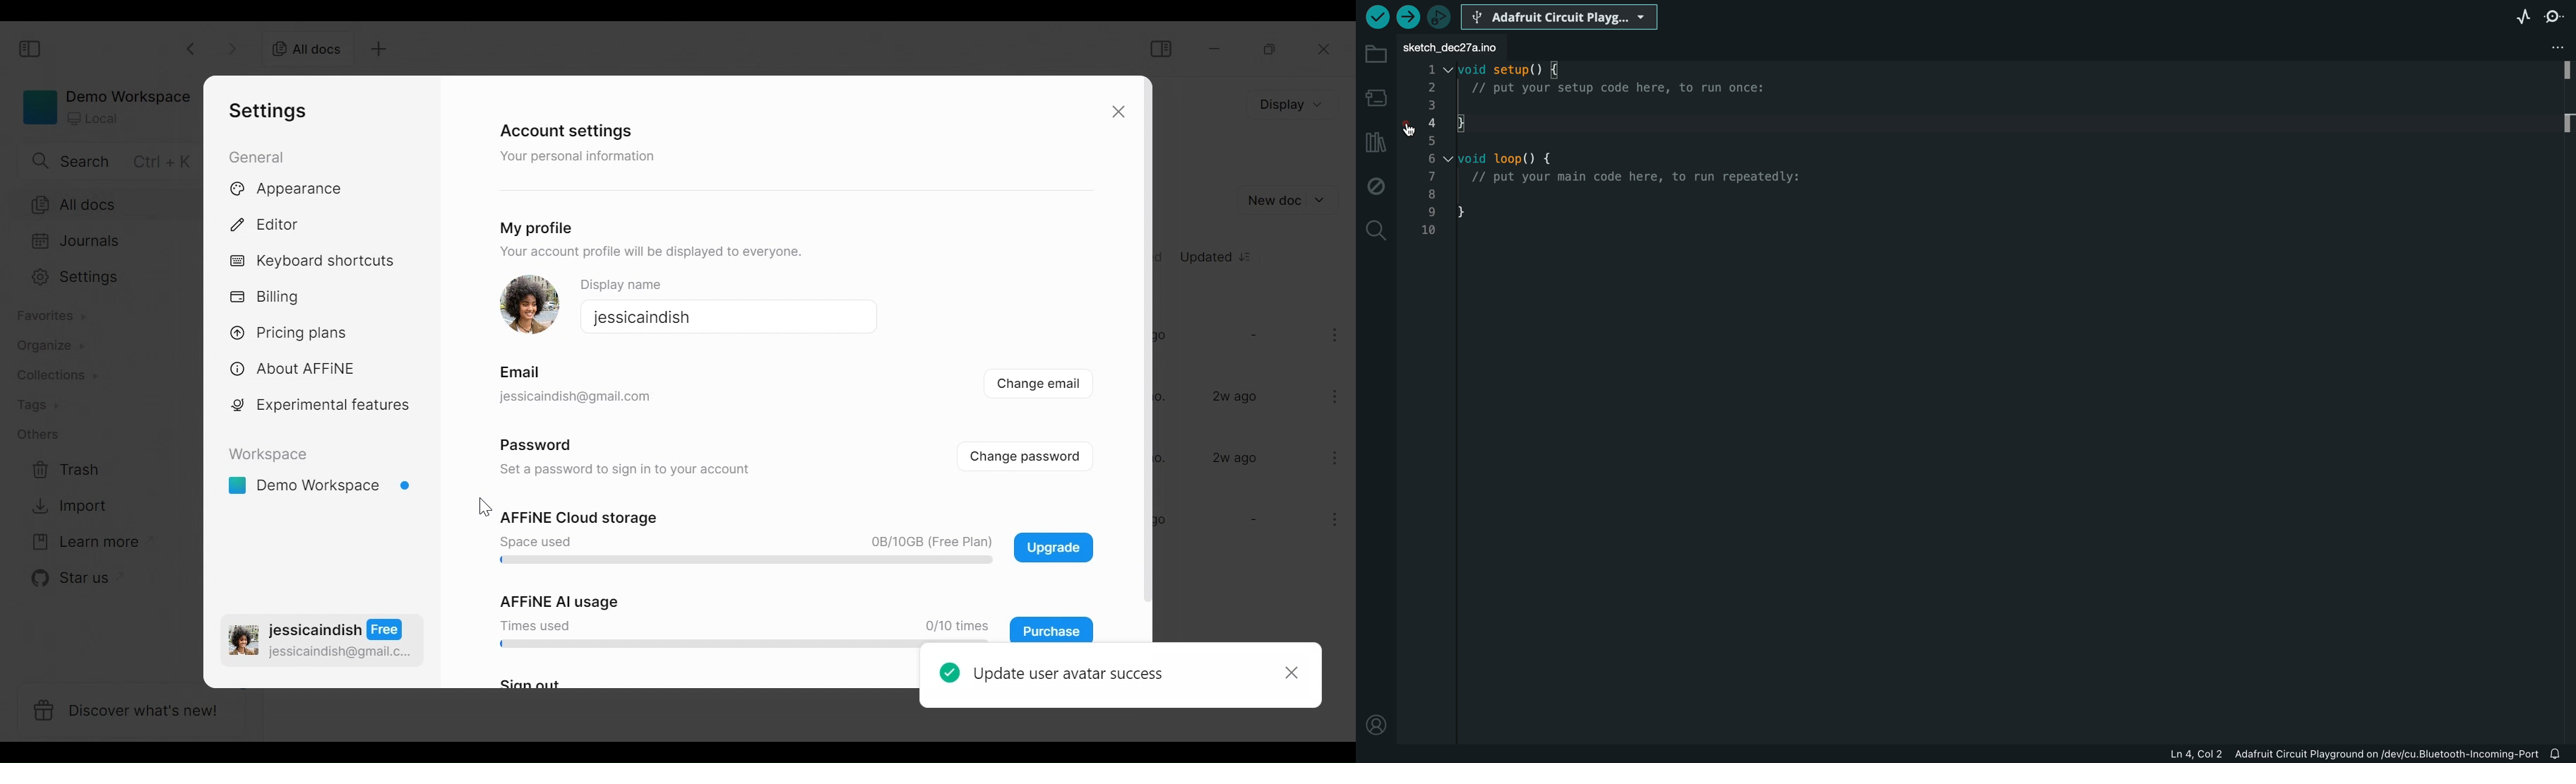  I want to click on About AFFiNE, so click(293, 369).